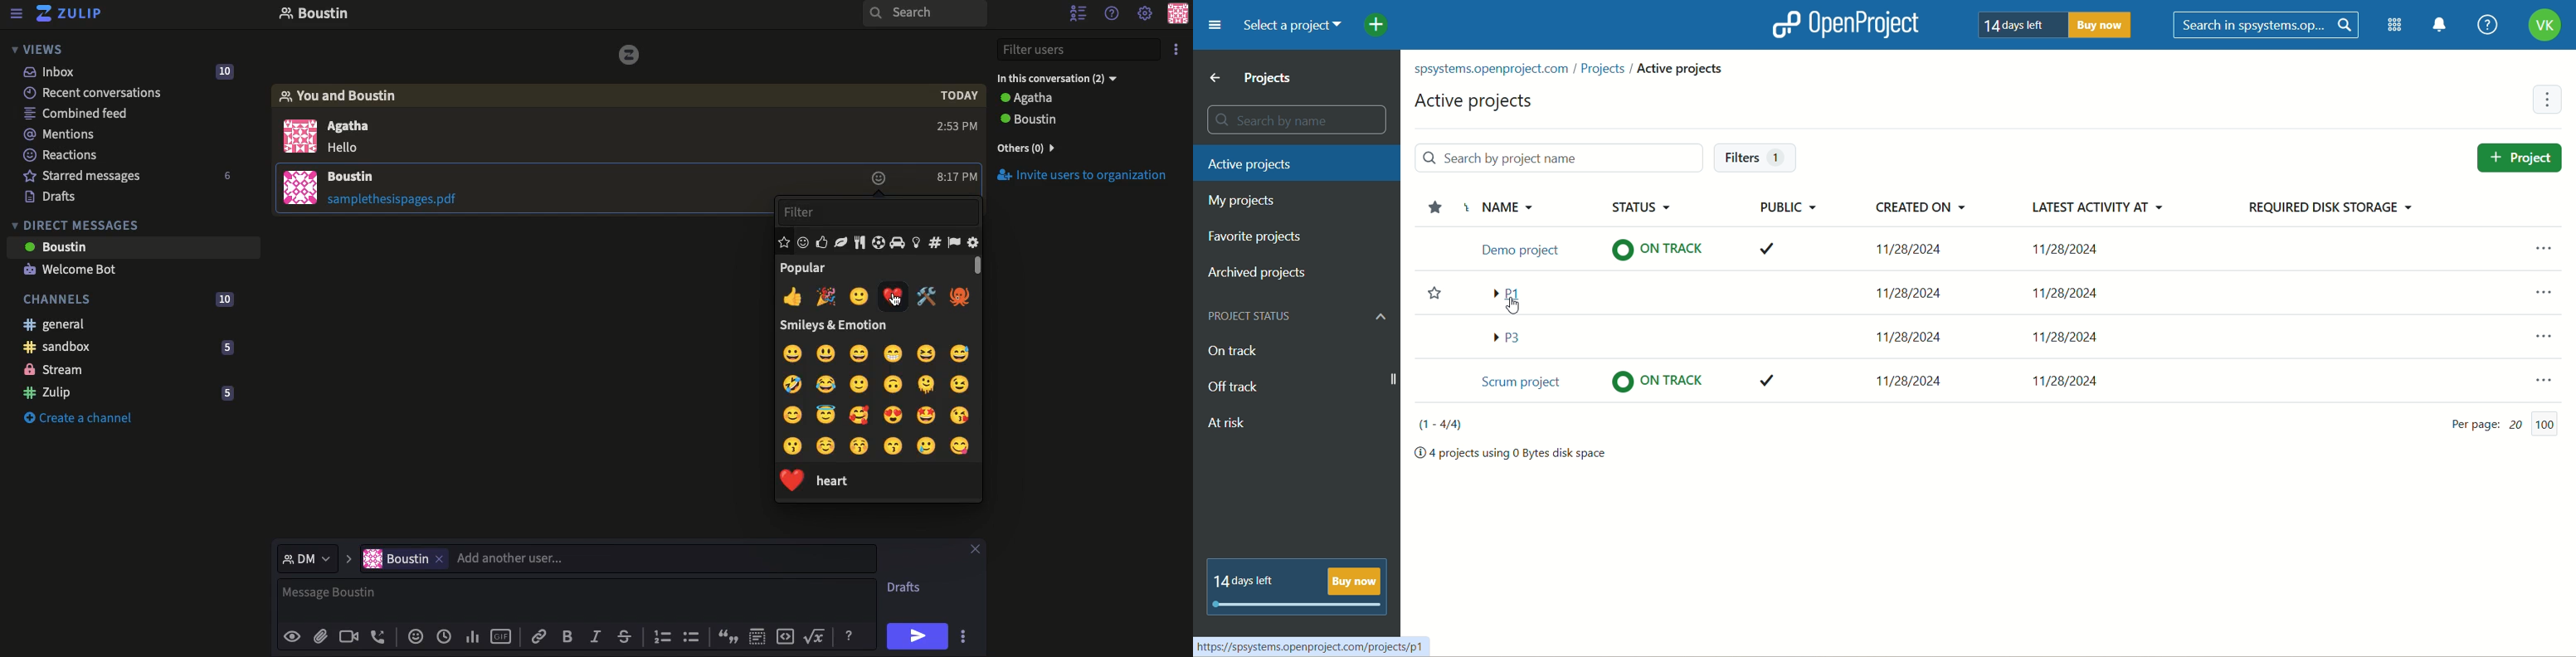  Describe the element at coordinates (40, 48) in the screenshot. I see `Views` at that location.